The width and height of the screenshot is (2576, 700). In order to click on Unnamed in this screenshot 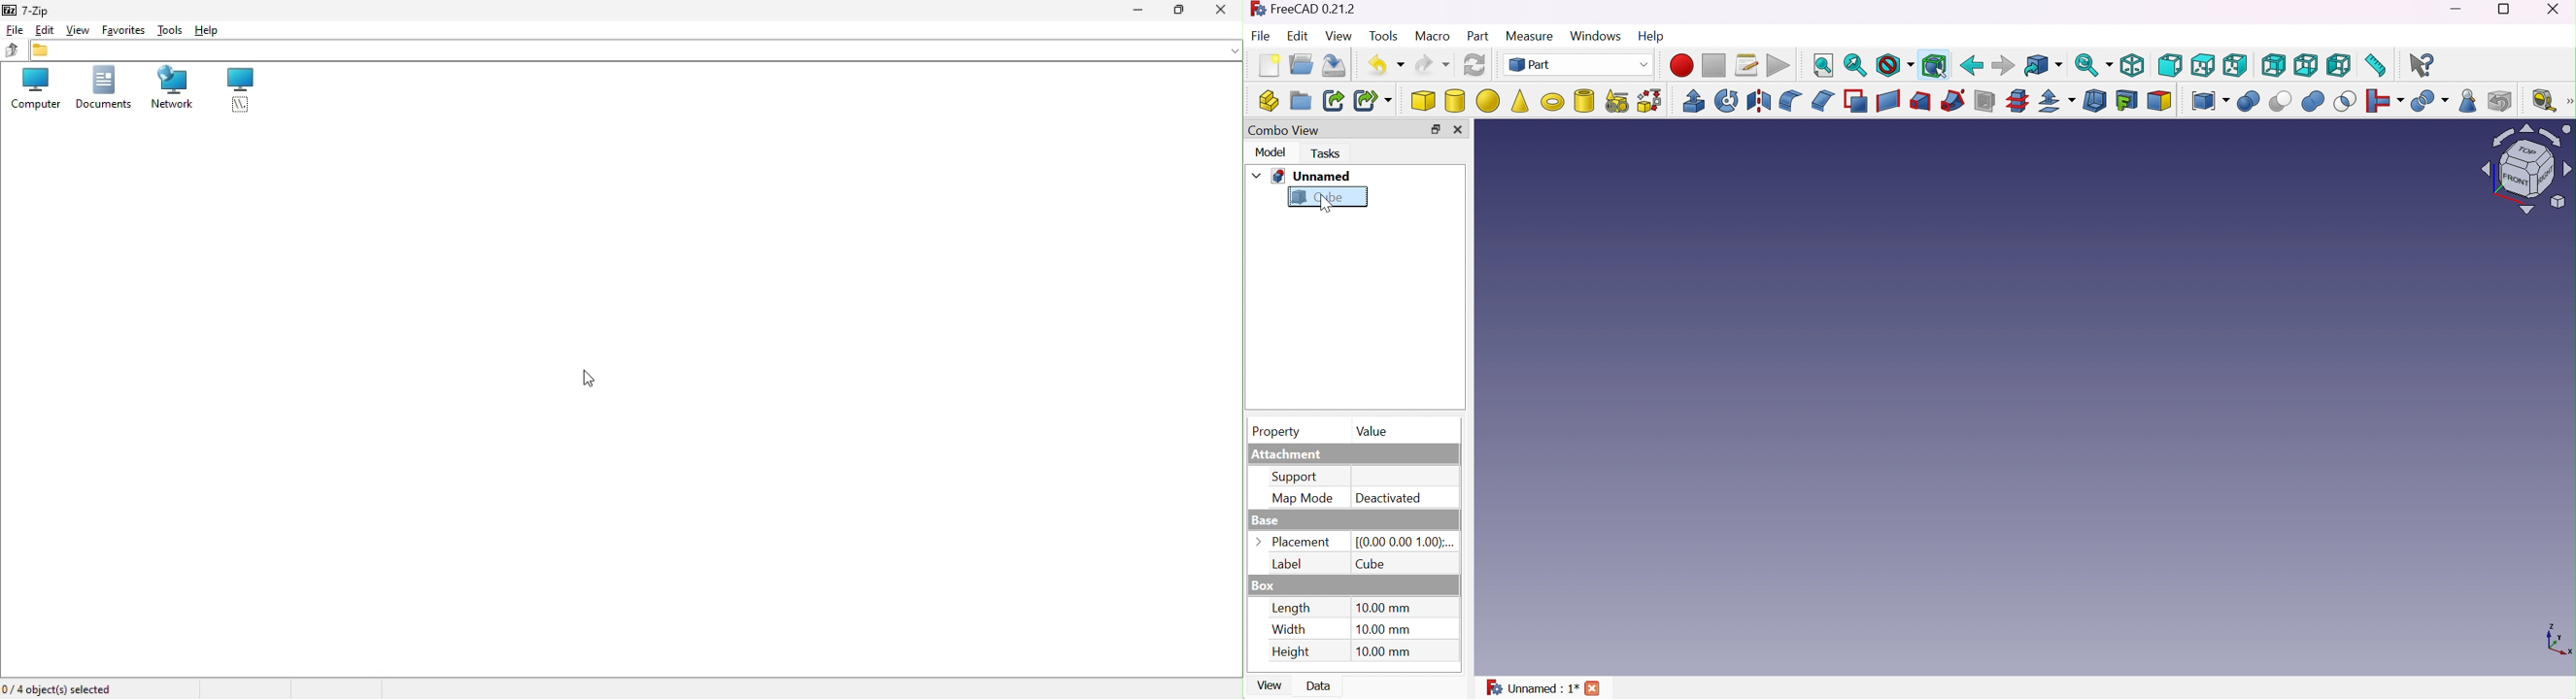, I will do `click(1313, 176)`.